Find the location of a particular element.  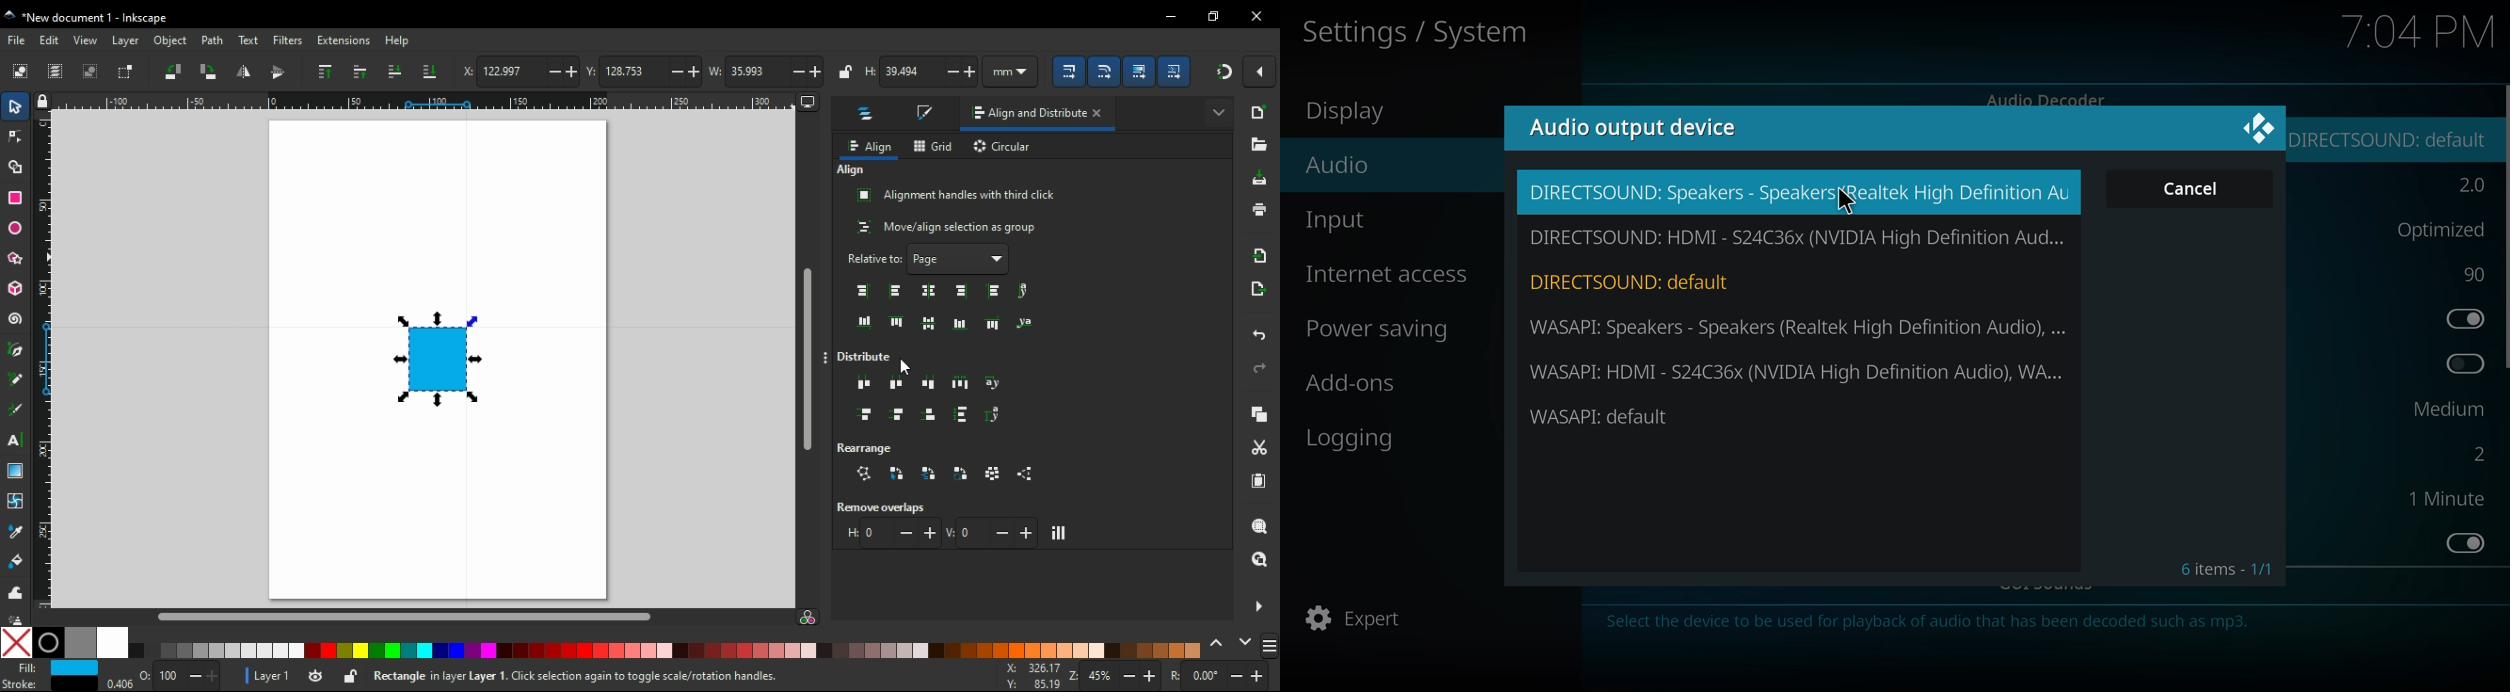

layer is located at coordinates (265, 675).